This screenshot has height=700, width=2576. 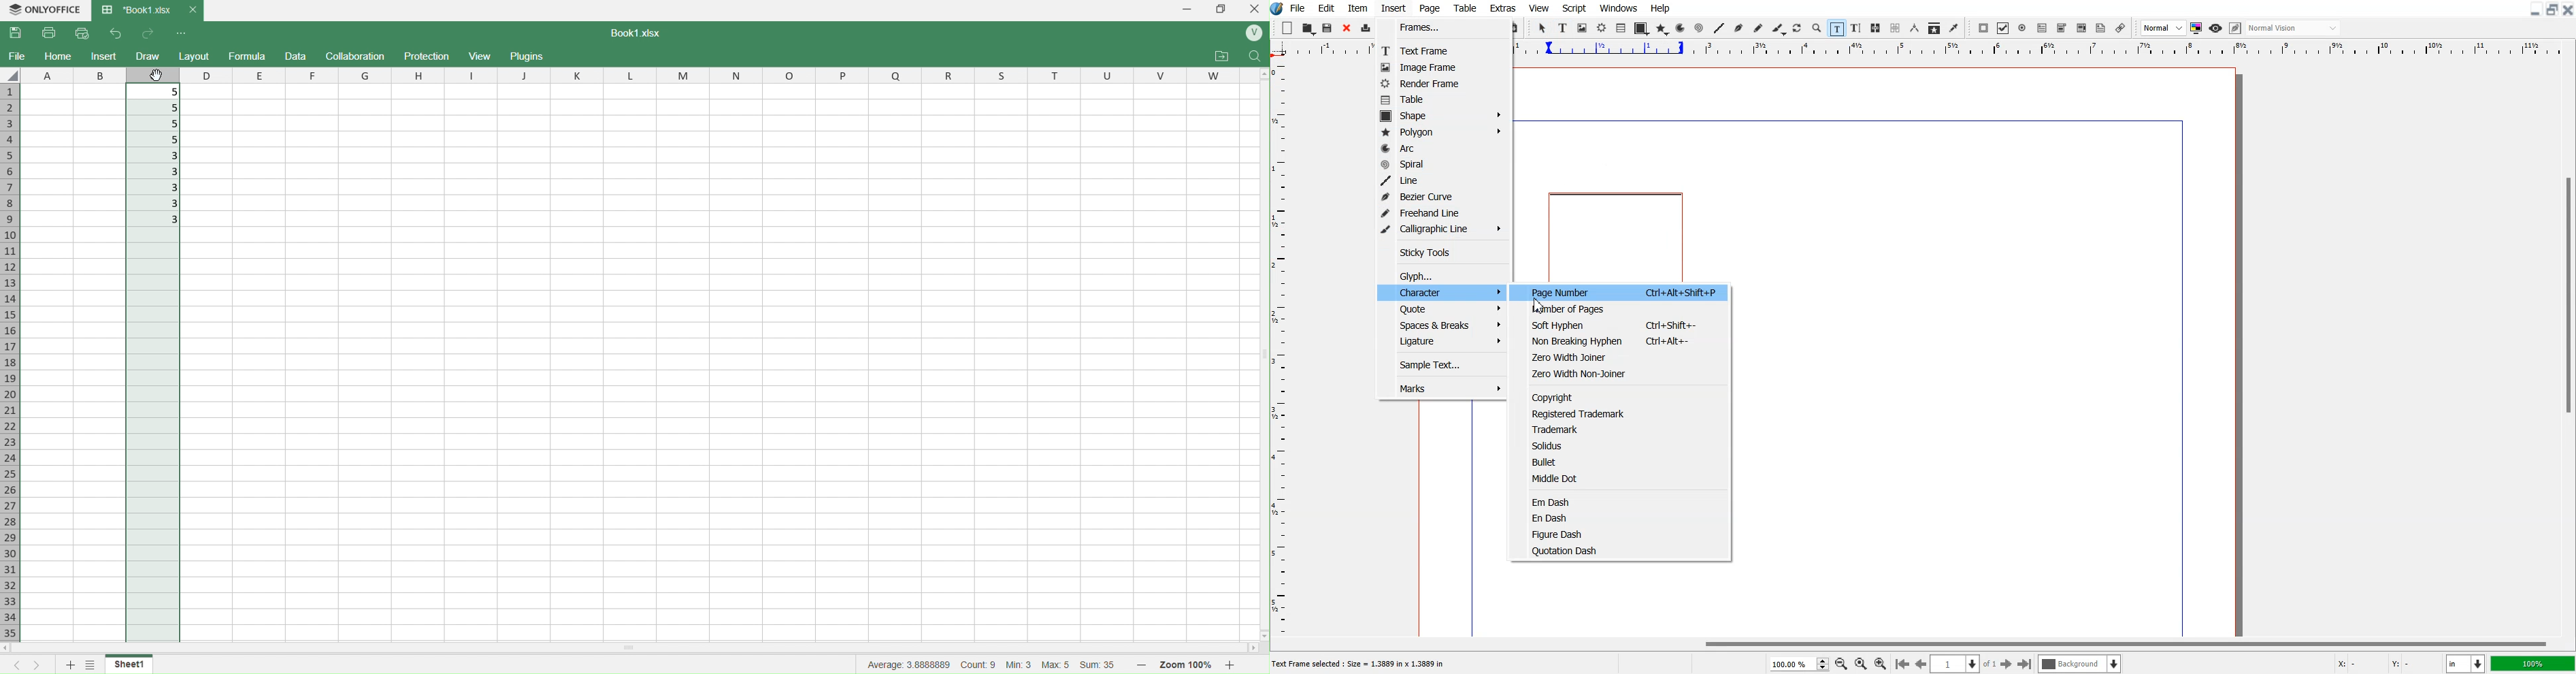 What do you see at coordinates (1279, 348) in the screenshot?
I see `Vertical scale` at bounding box center [1279, 348].